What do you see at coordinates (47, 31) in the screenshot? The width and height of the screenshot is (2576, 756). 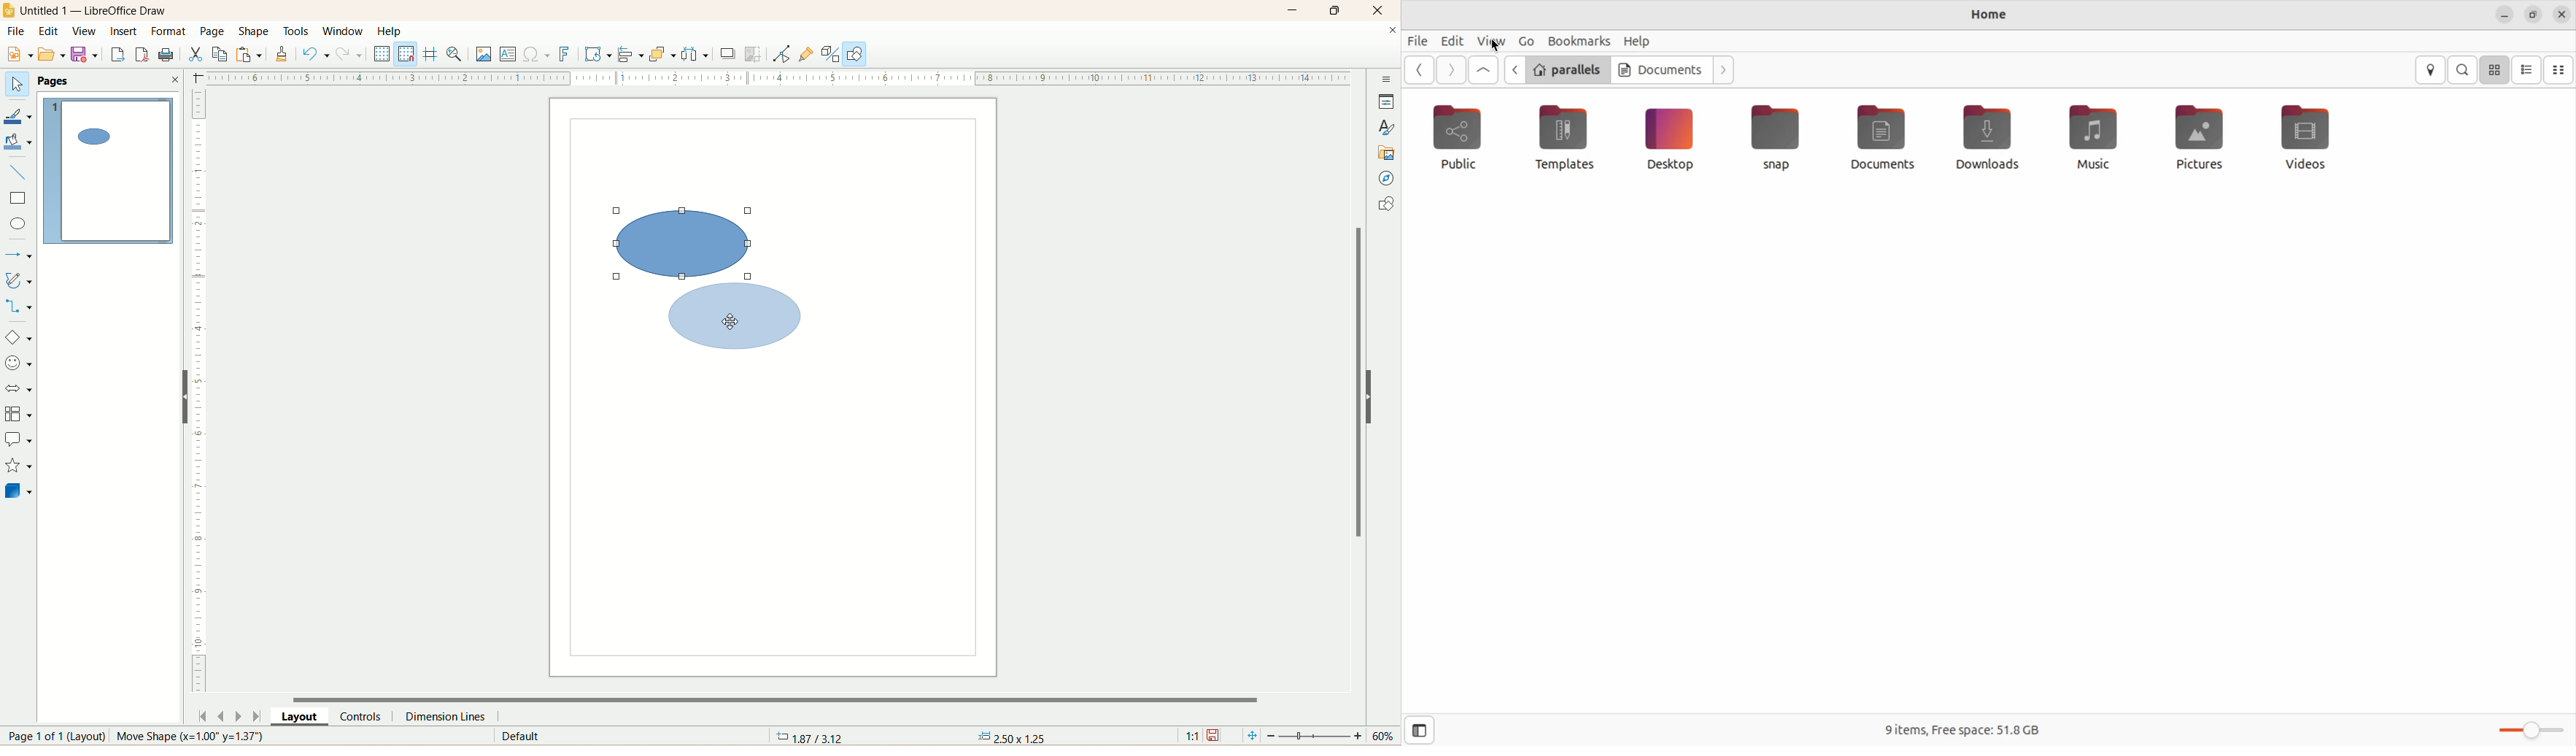 I see `edit` at bounding box center [47, 31].